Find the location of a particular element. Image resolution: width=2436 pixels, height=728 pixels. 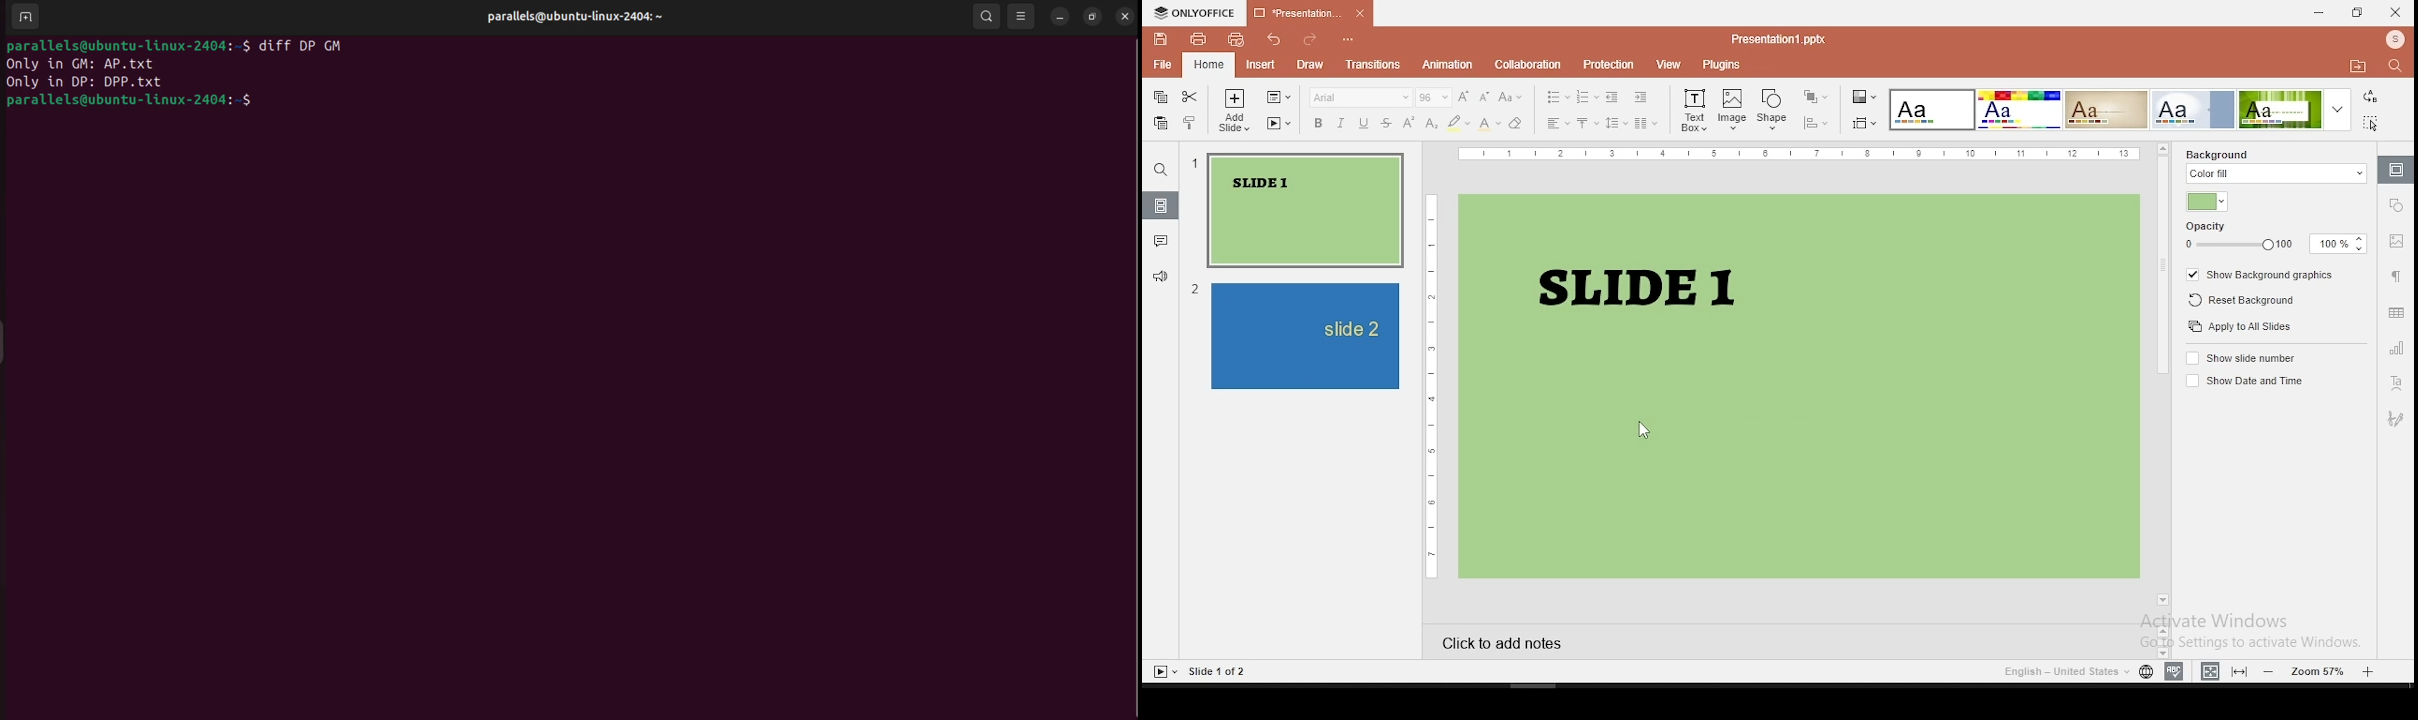

user profile is located at coordinates (582, 16).